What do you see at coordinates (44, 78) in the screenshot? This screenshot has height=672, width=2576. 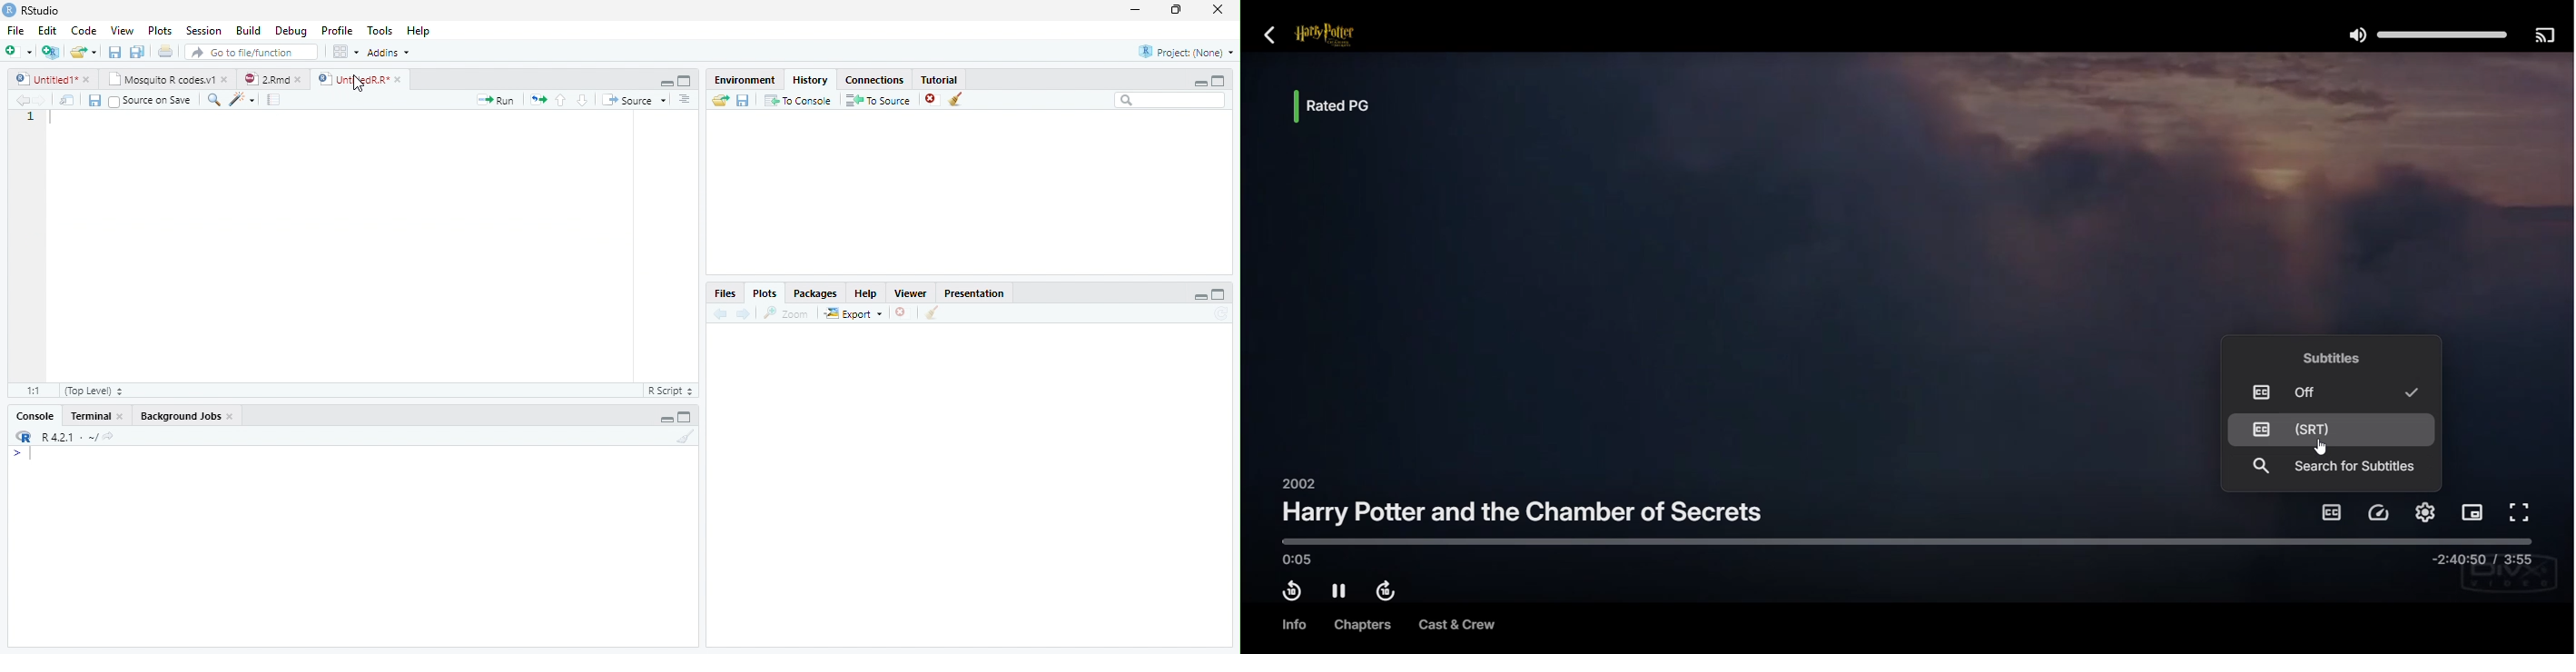 I see `Untitled1*` at bounding box center [44, 78].